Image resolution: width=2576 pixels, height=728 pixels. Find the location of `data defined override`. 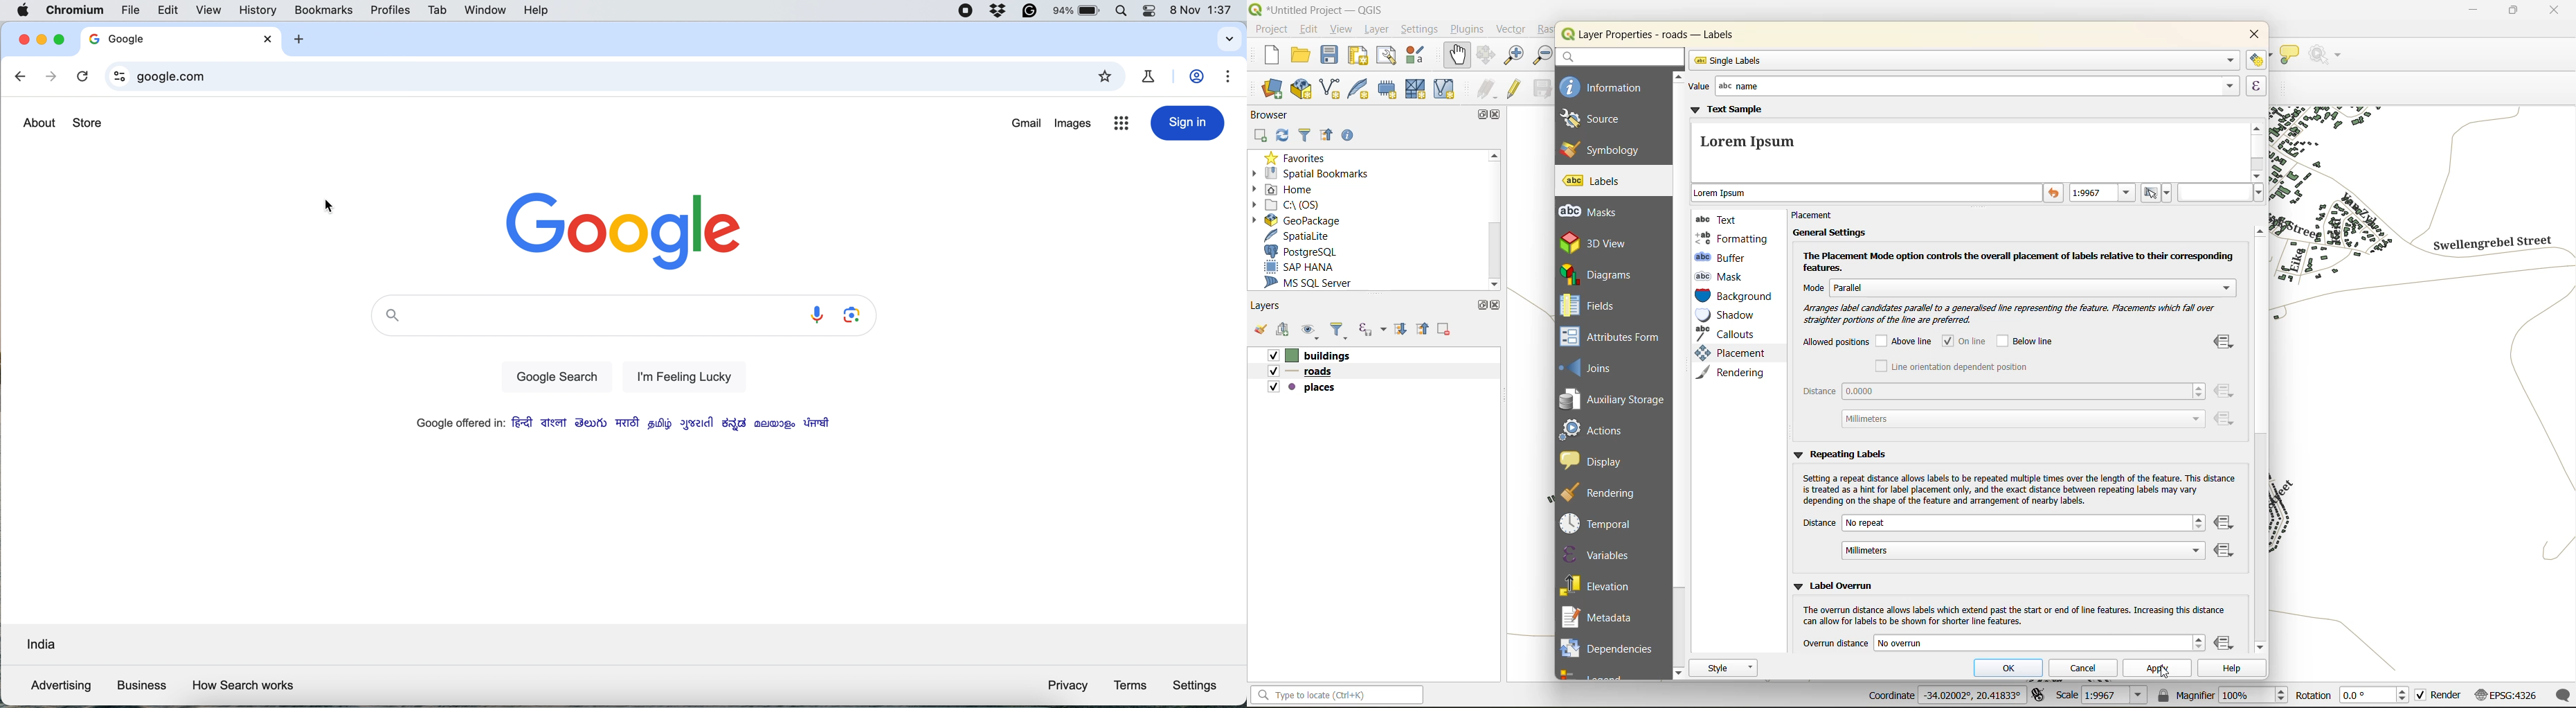

data defined override is located at coordinates (2226, 382).